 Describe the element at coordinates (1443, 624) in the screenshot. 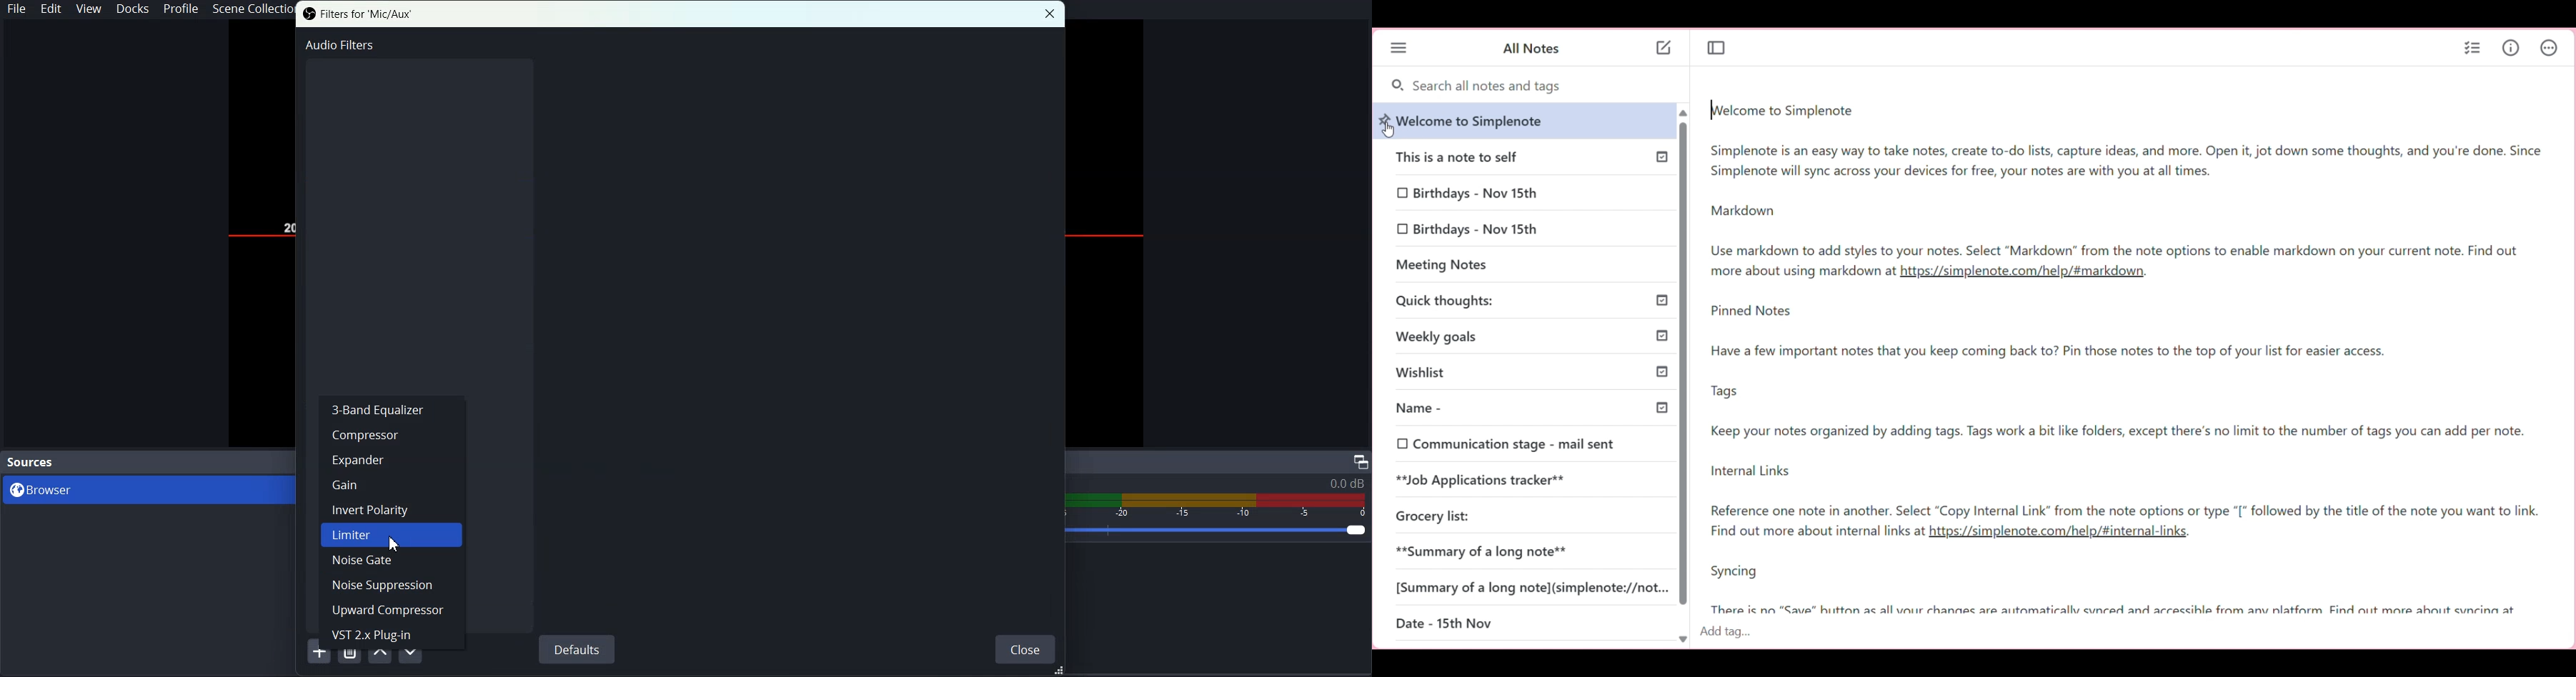

I see `Date - 15th Nov` at that location.